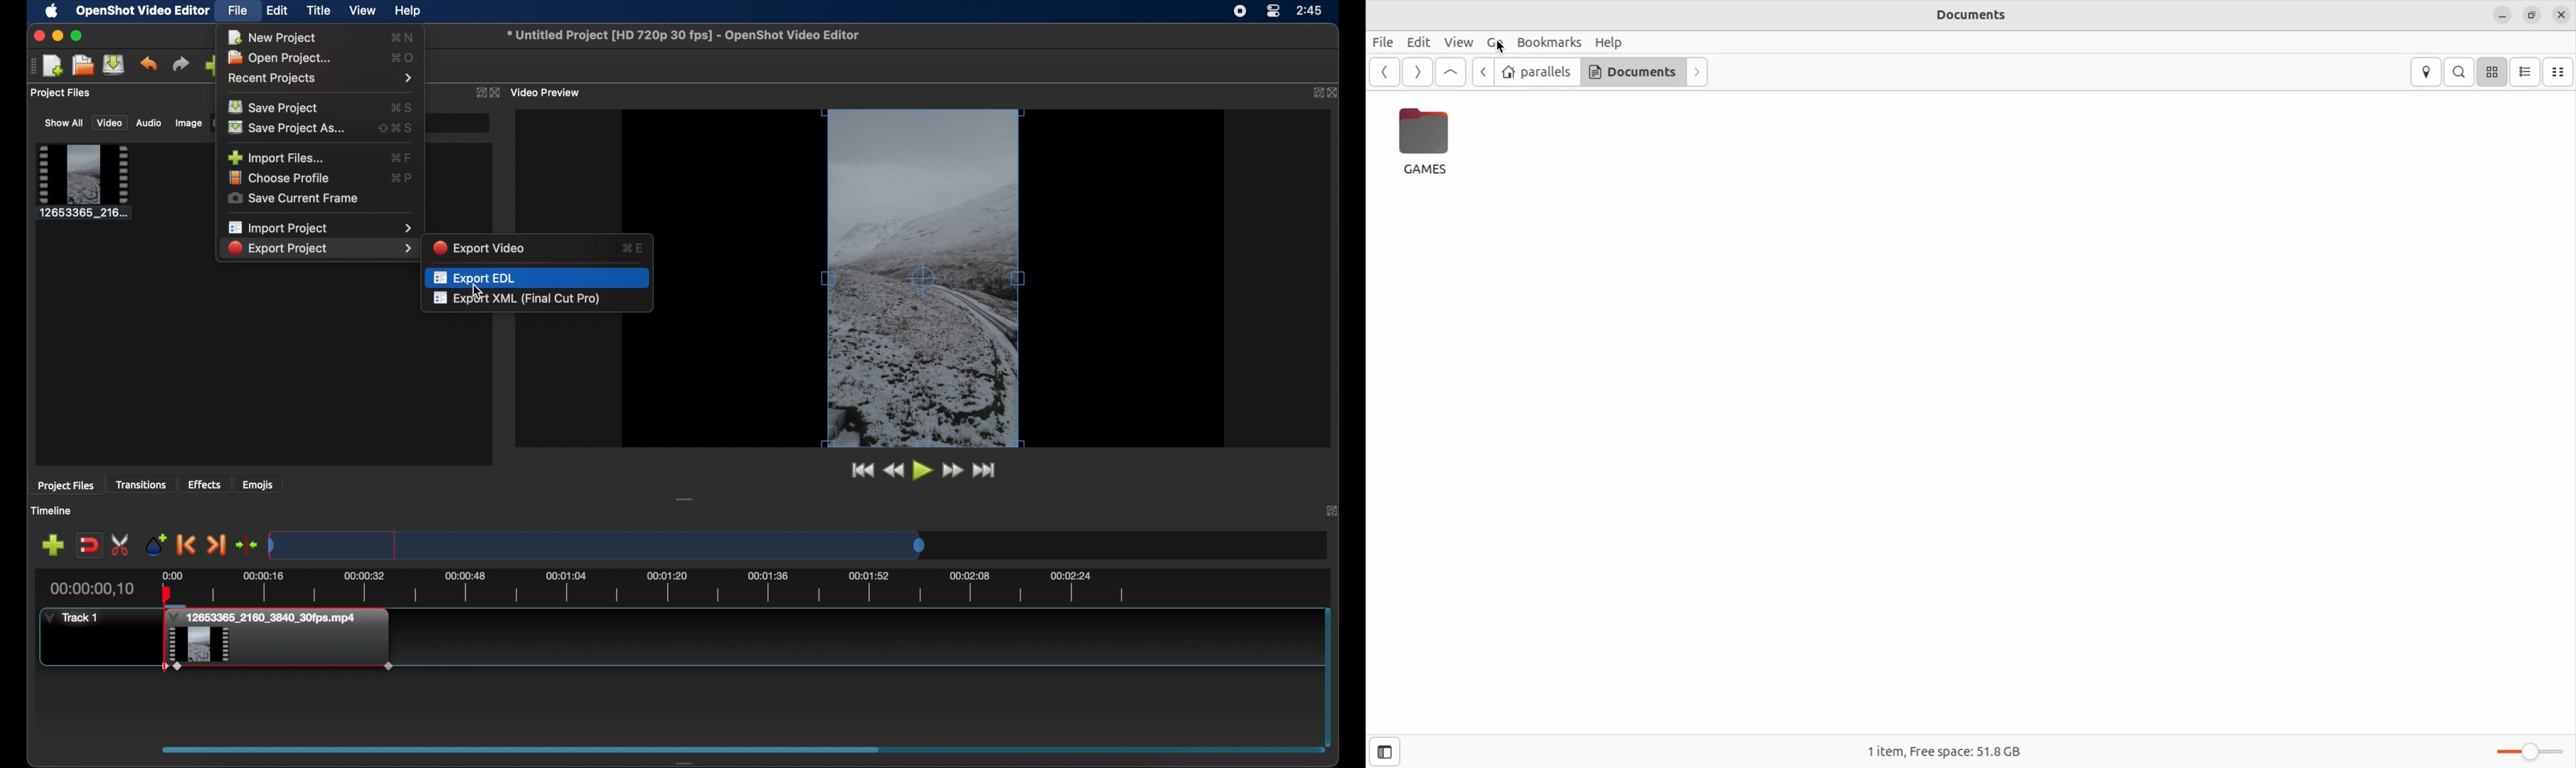 The height and width of the screenshot is (784, 2576). Describe the element at coordinates (985, 470) in the screenshot. I see `jump to end` at that location.